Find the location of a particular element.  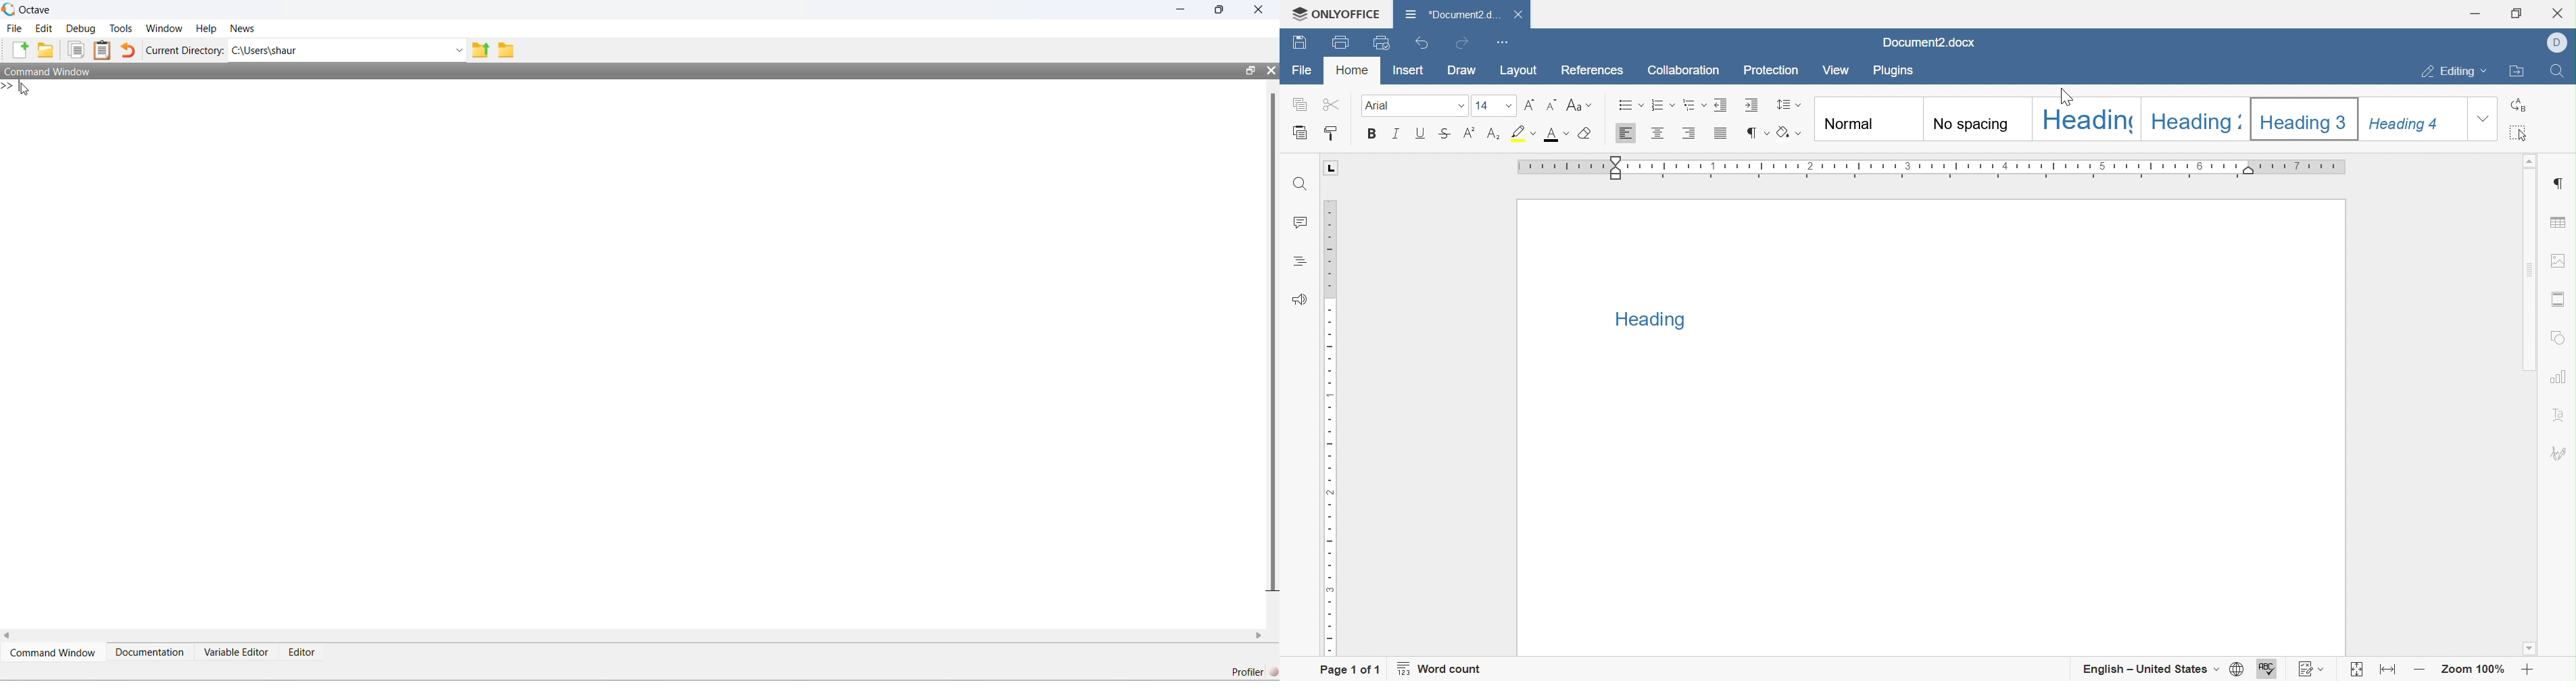

One directory up is located at coordinates (481, 49).